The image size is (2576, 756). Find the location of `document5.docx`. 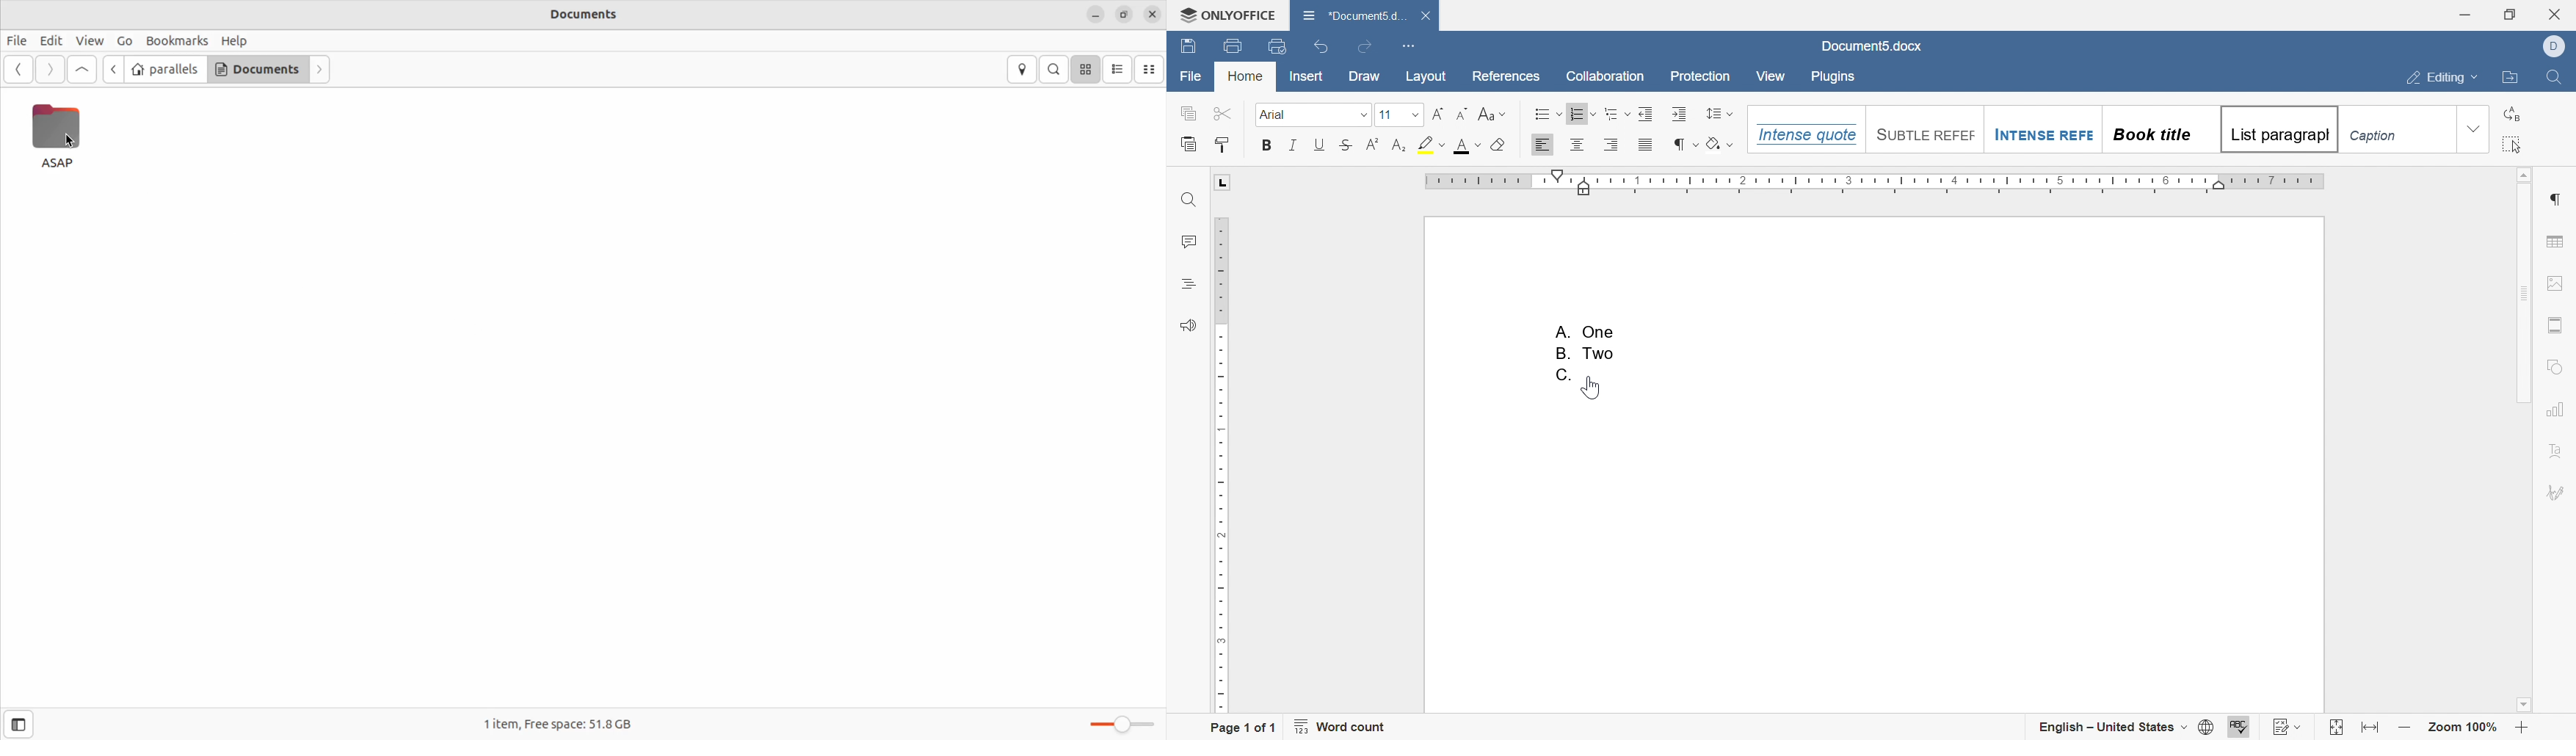

document5.docx is located at coordinates (1875, 48).